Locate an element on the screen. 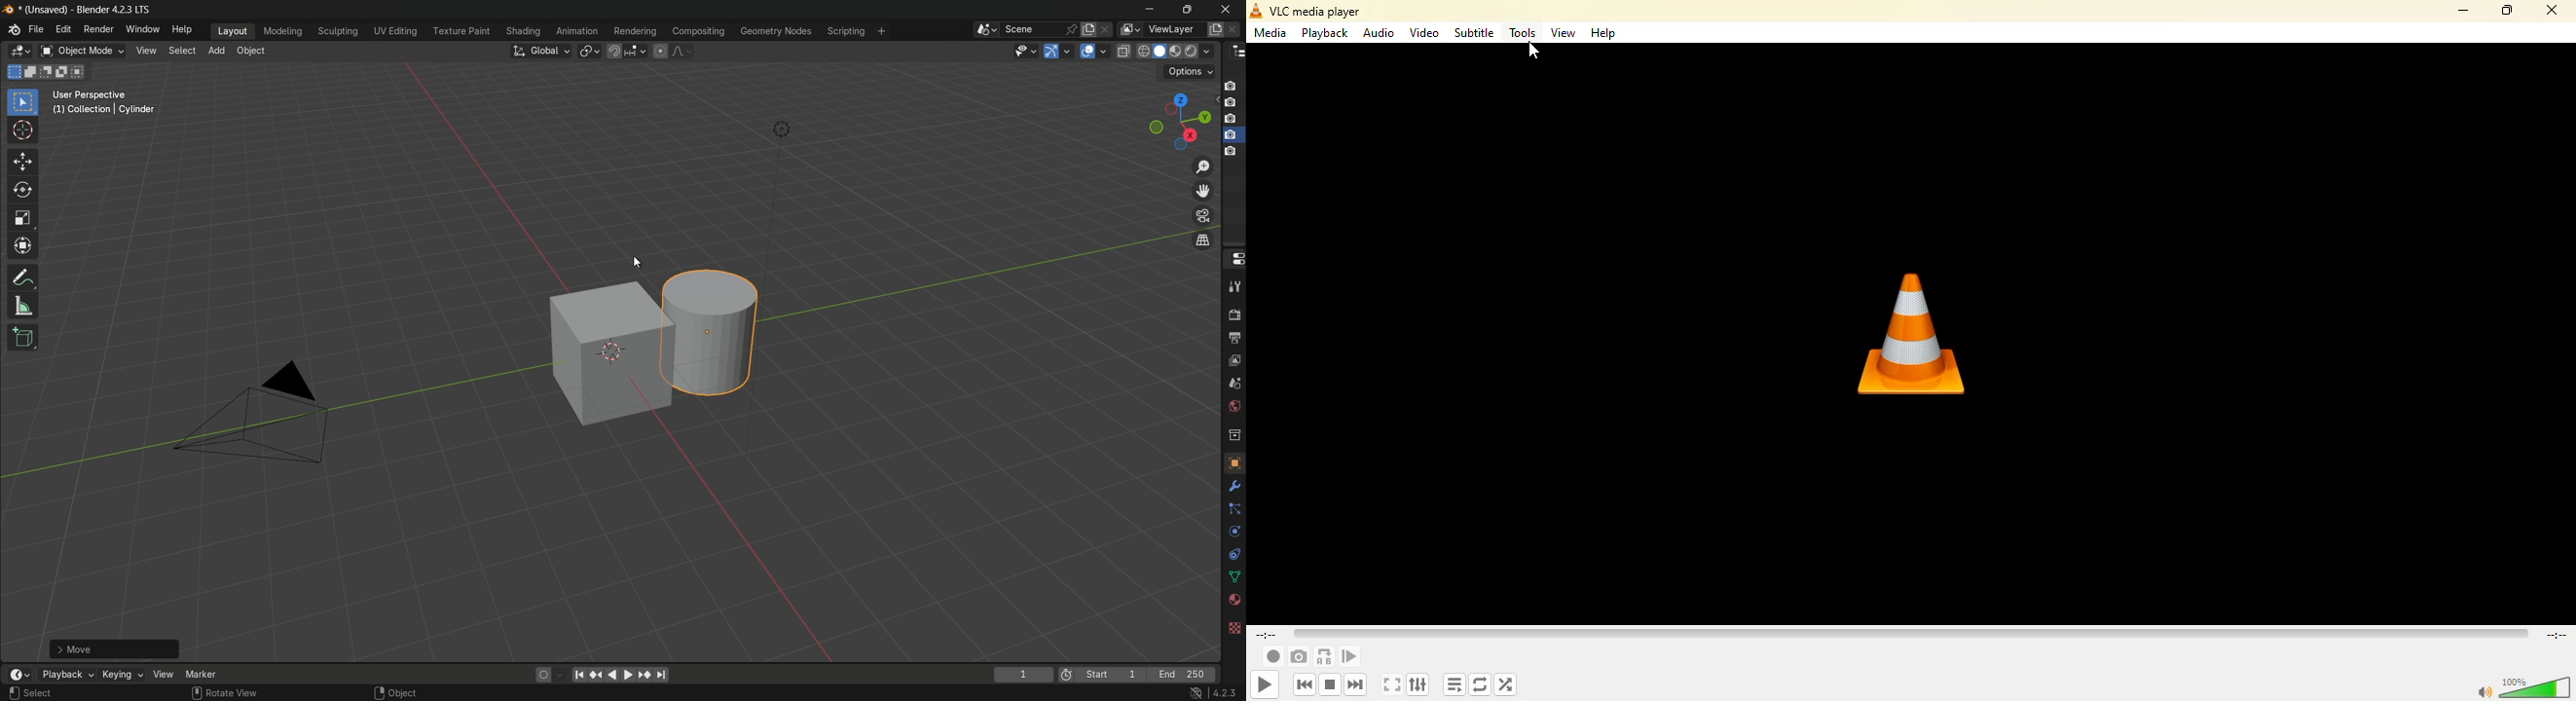 This screenshot has height=728, width=2576. animation menu is located at coordinates (578, 32).